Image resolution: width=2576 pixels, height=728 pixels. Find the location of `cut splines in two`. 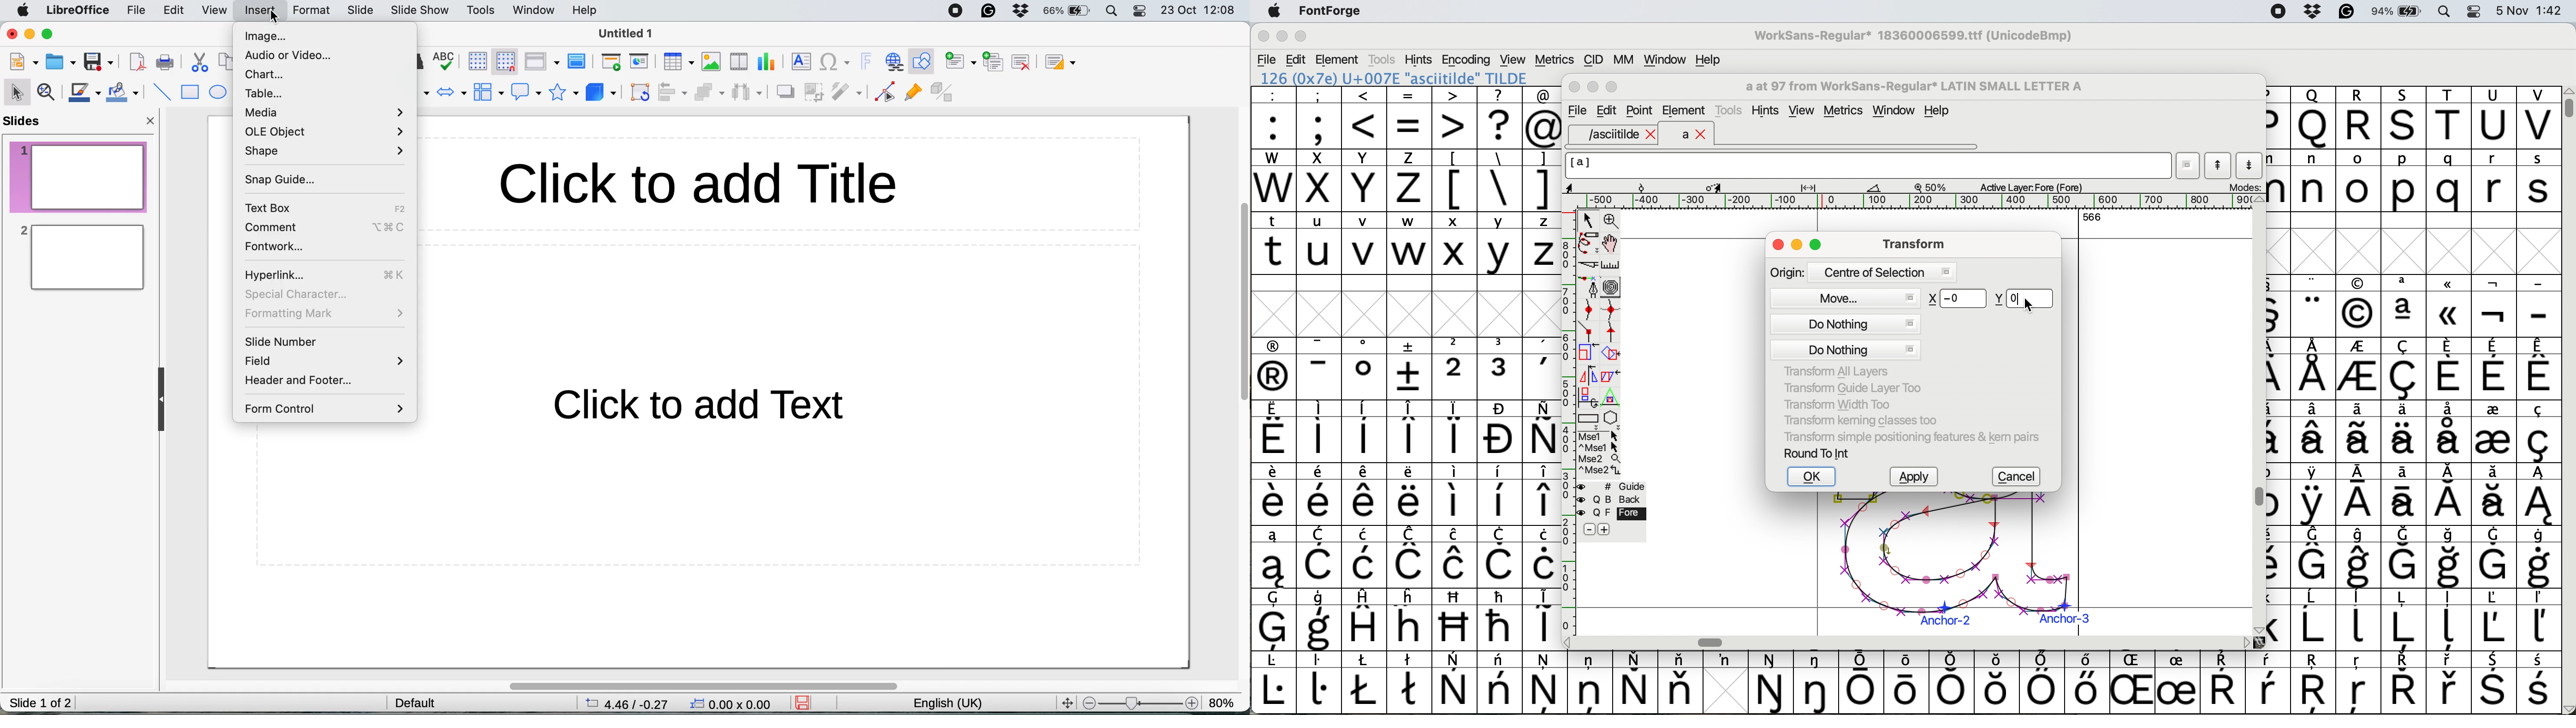

cut splines in two is located at coordinates (1589, 266).